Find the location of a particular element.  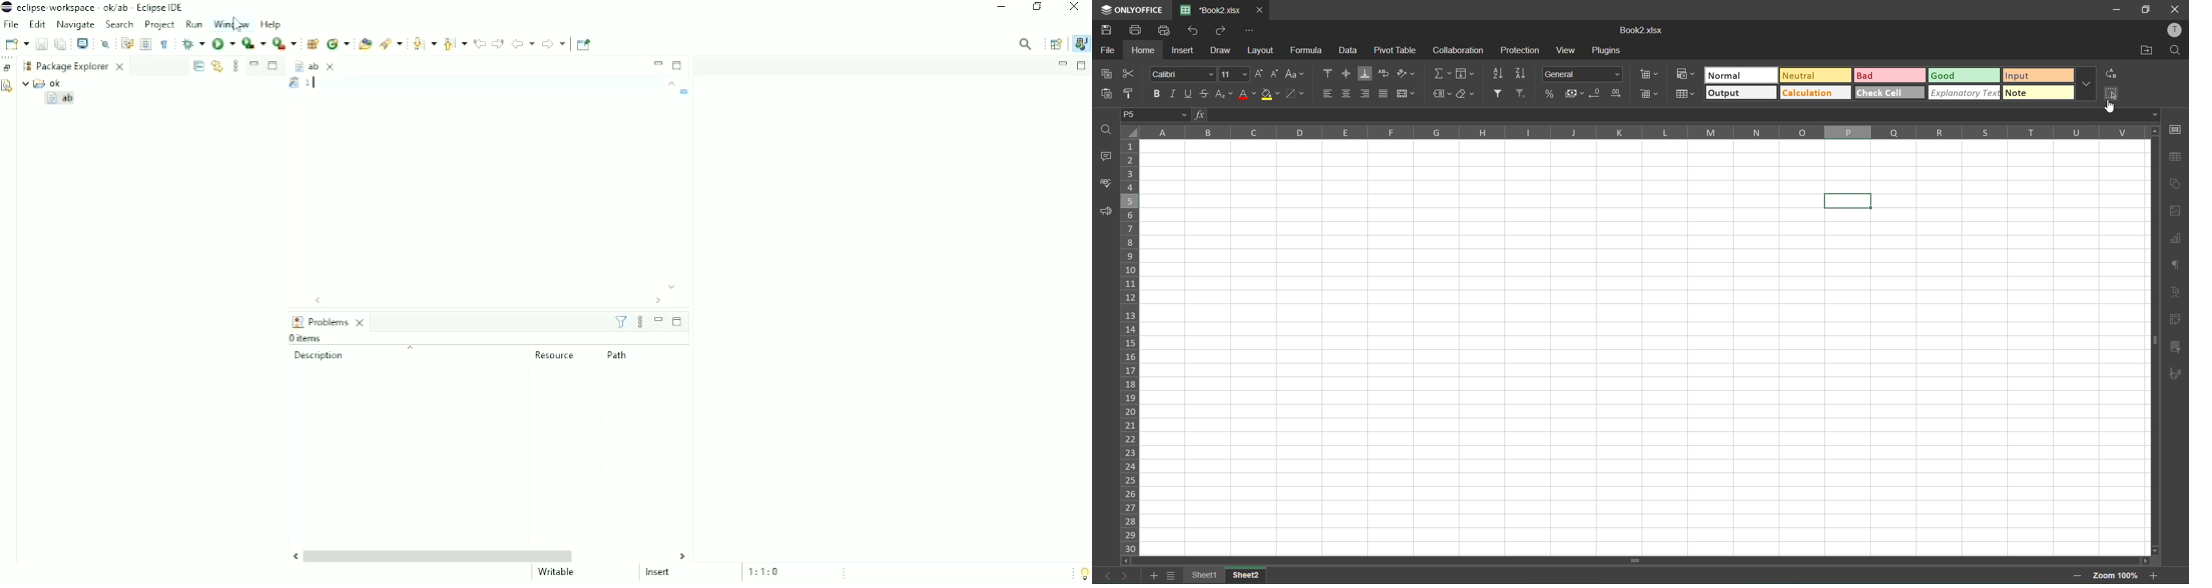

shapes is located at coordinates (2176, 183).